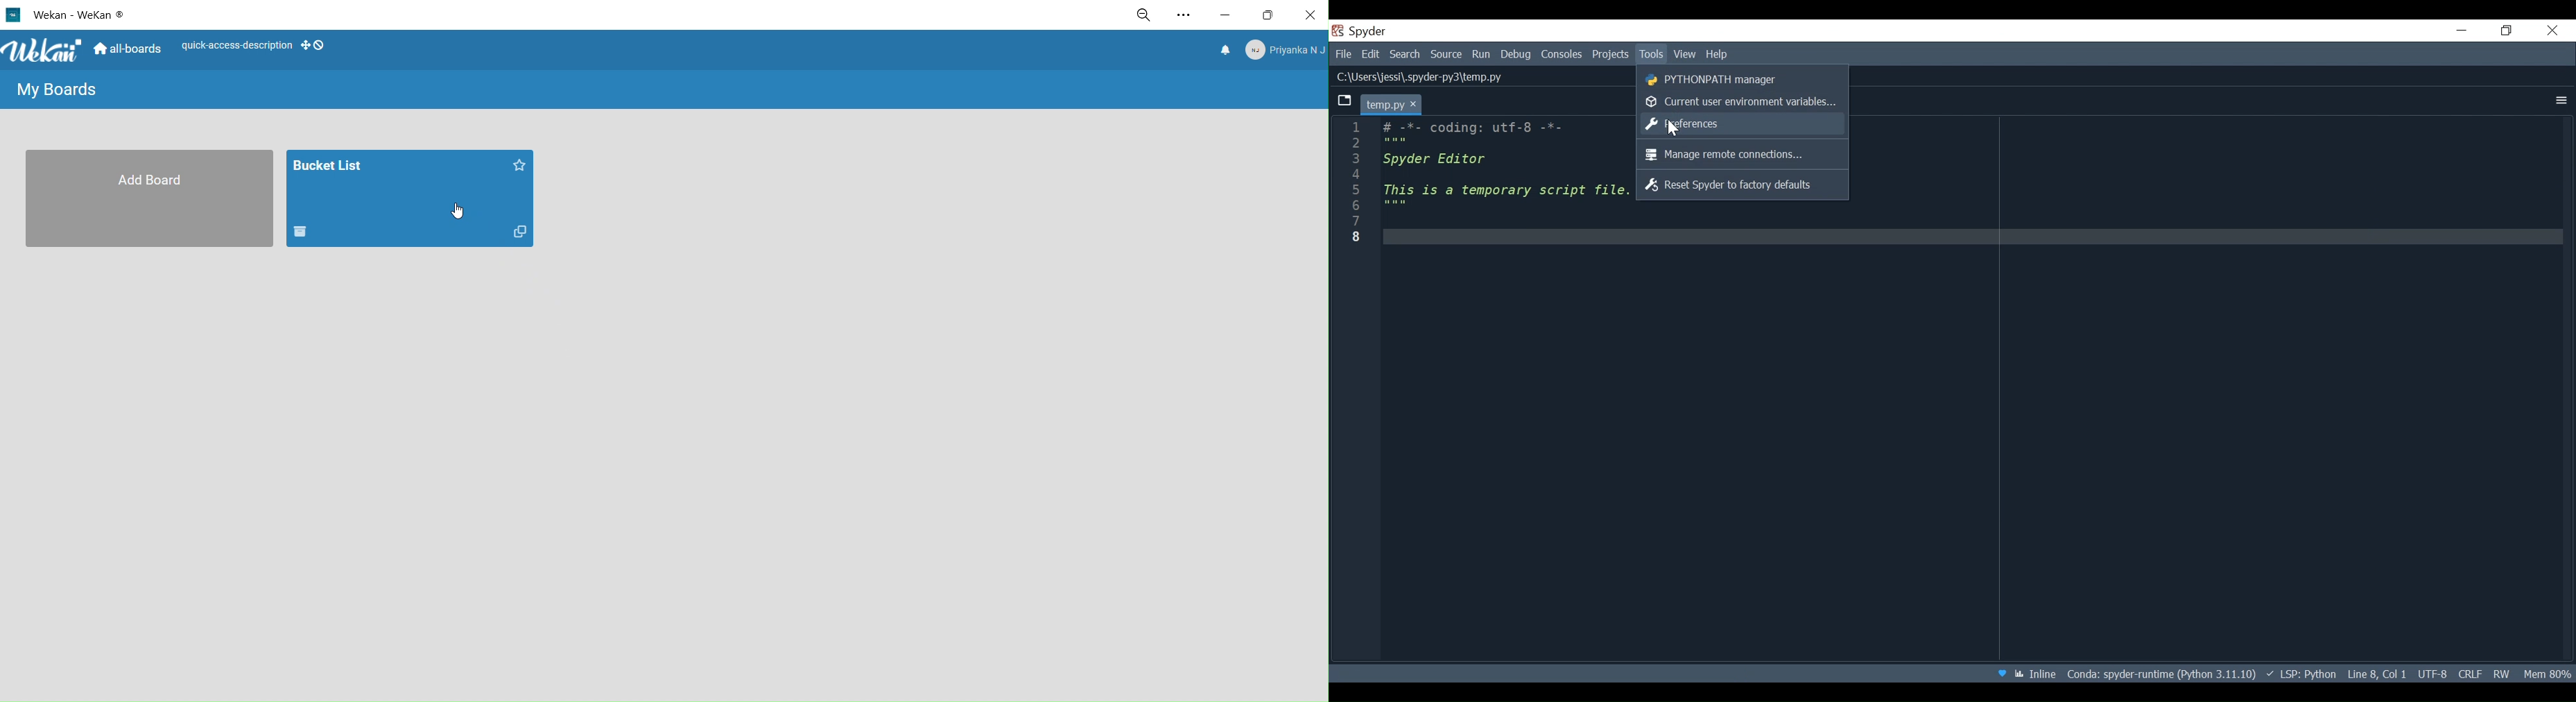 This screenshot has height=728, width=2576. I want to click on duplicate board, so click(521, 233).